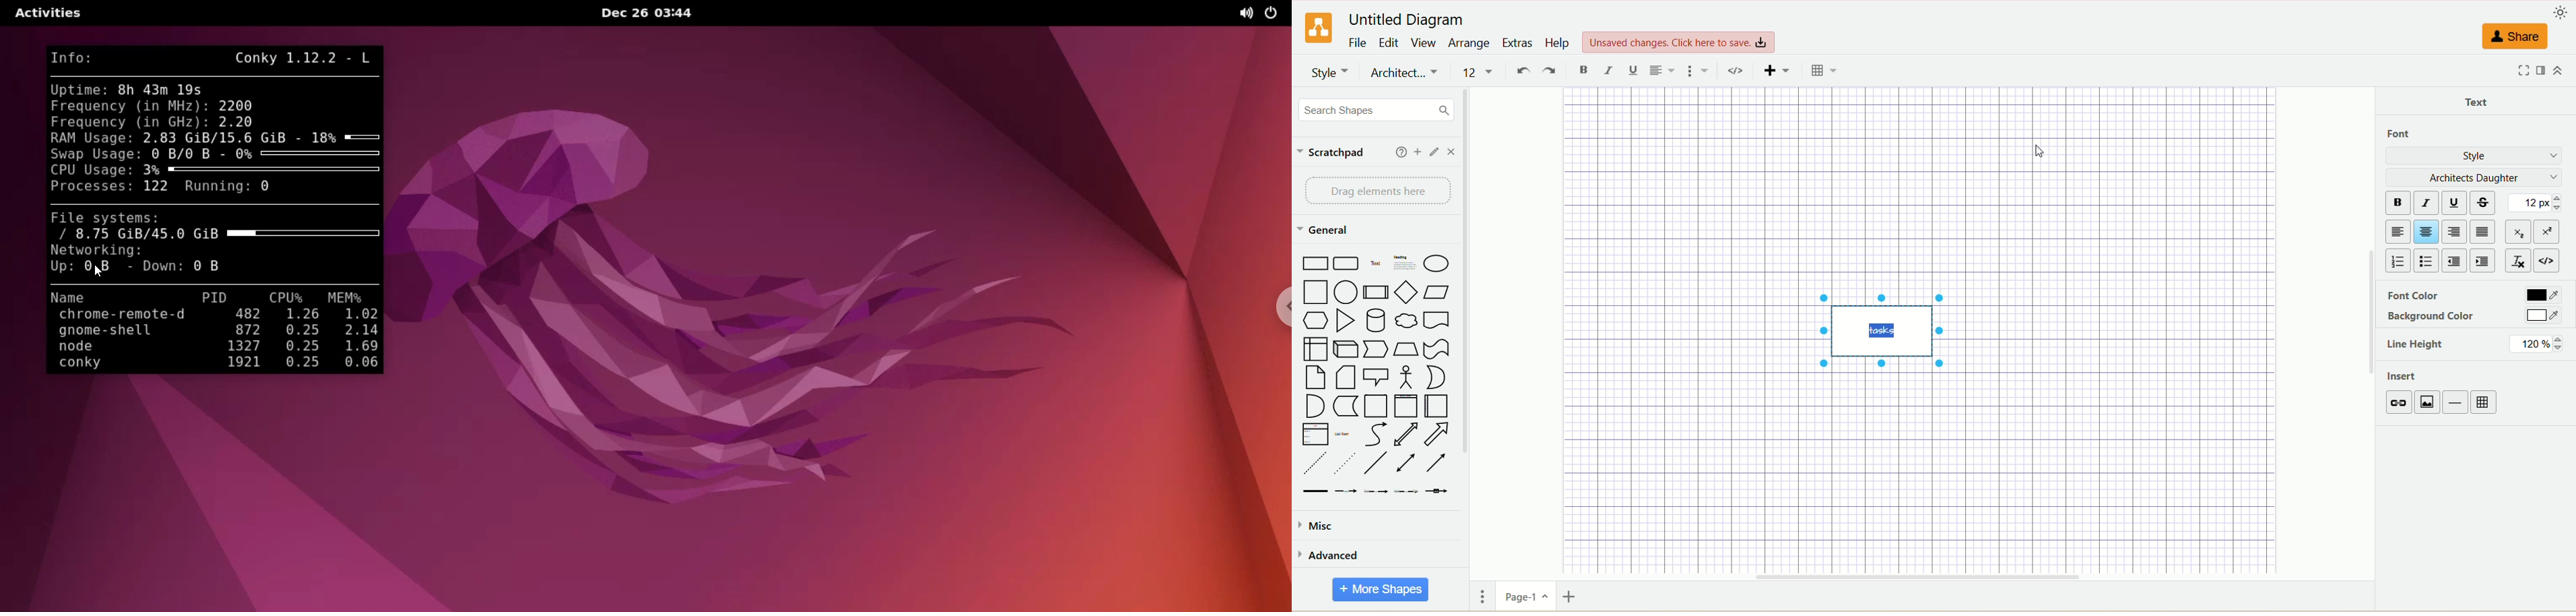 The width and height of the screenshot is (2576, 616). I want to click on Arrow with Node, so click(1437, 491).